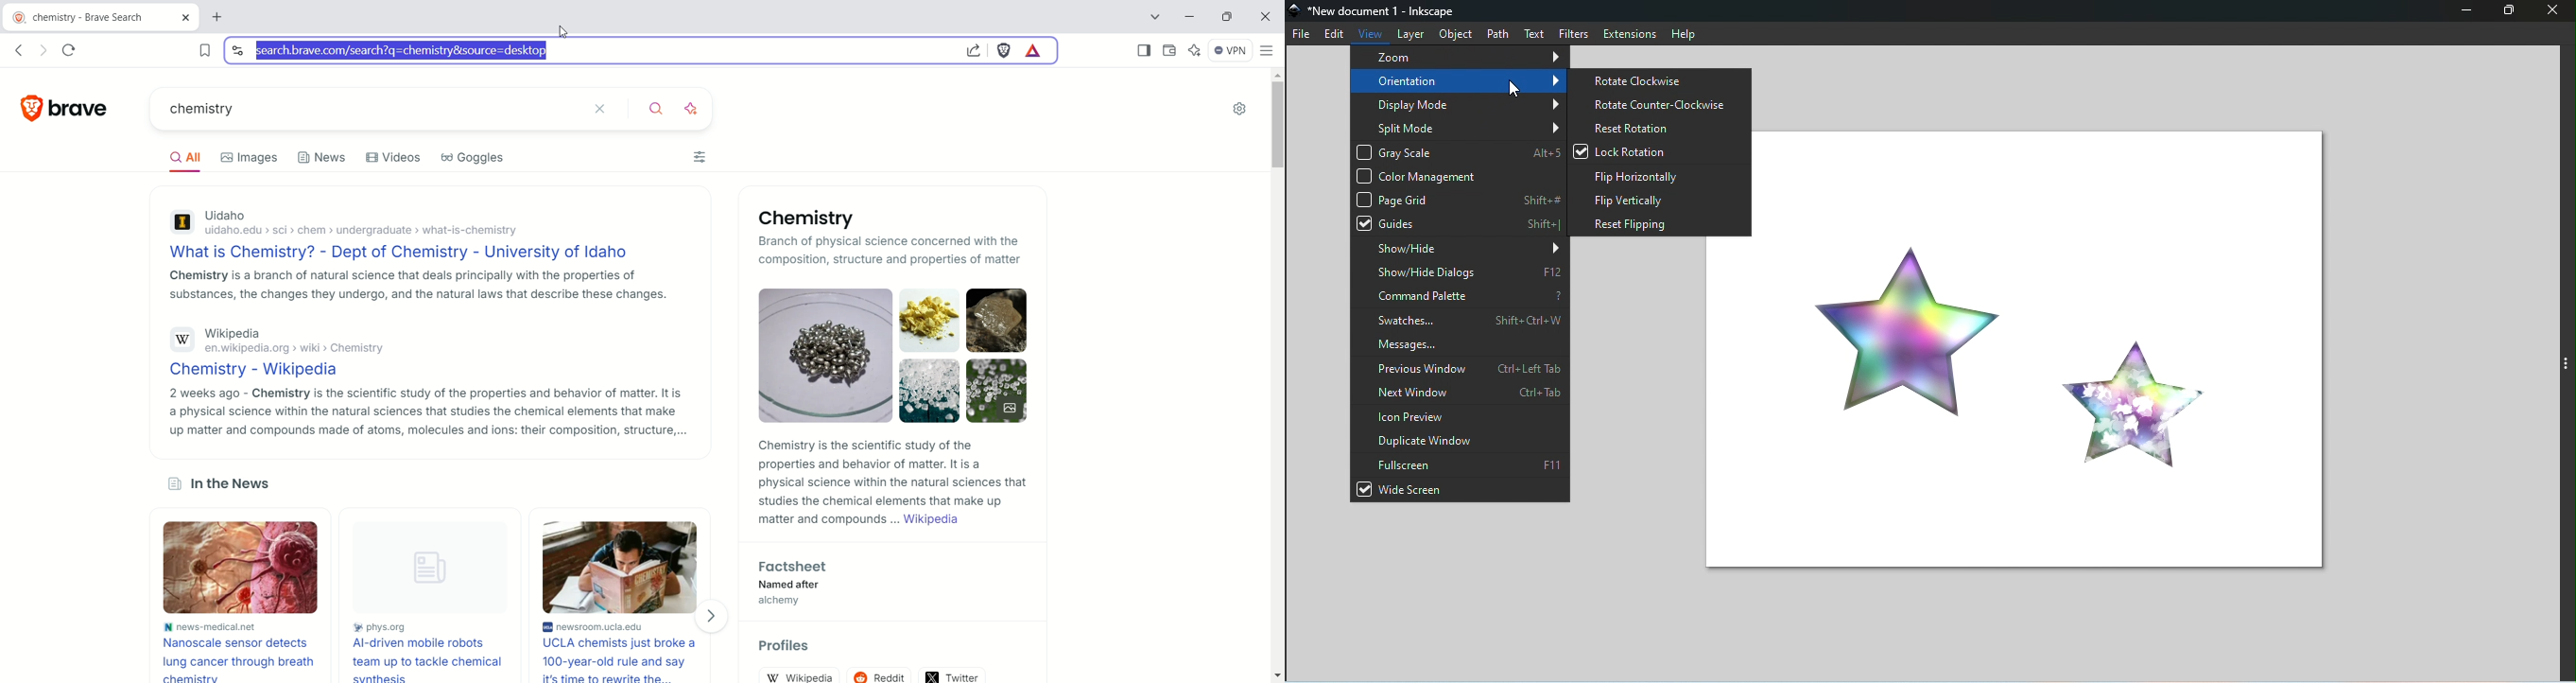  I want to click on Close, so click(2553, 13).